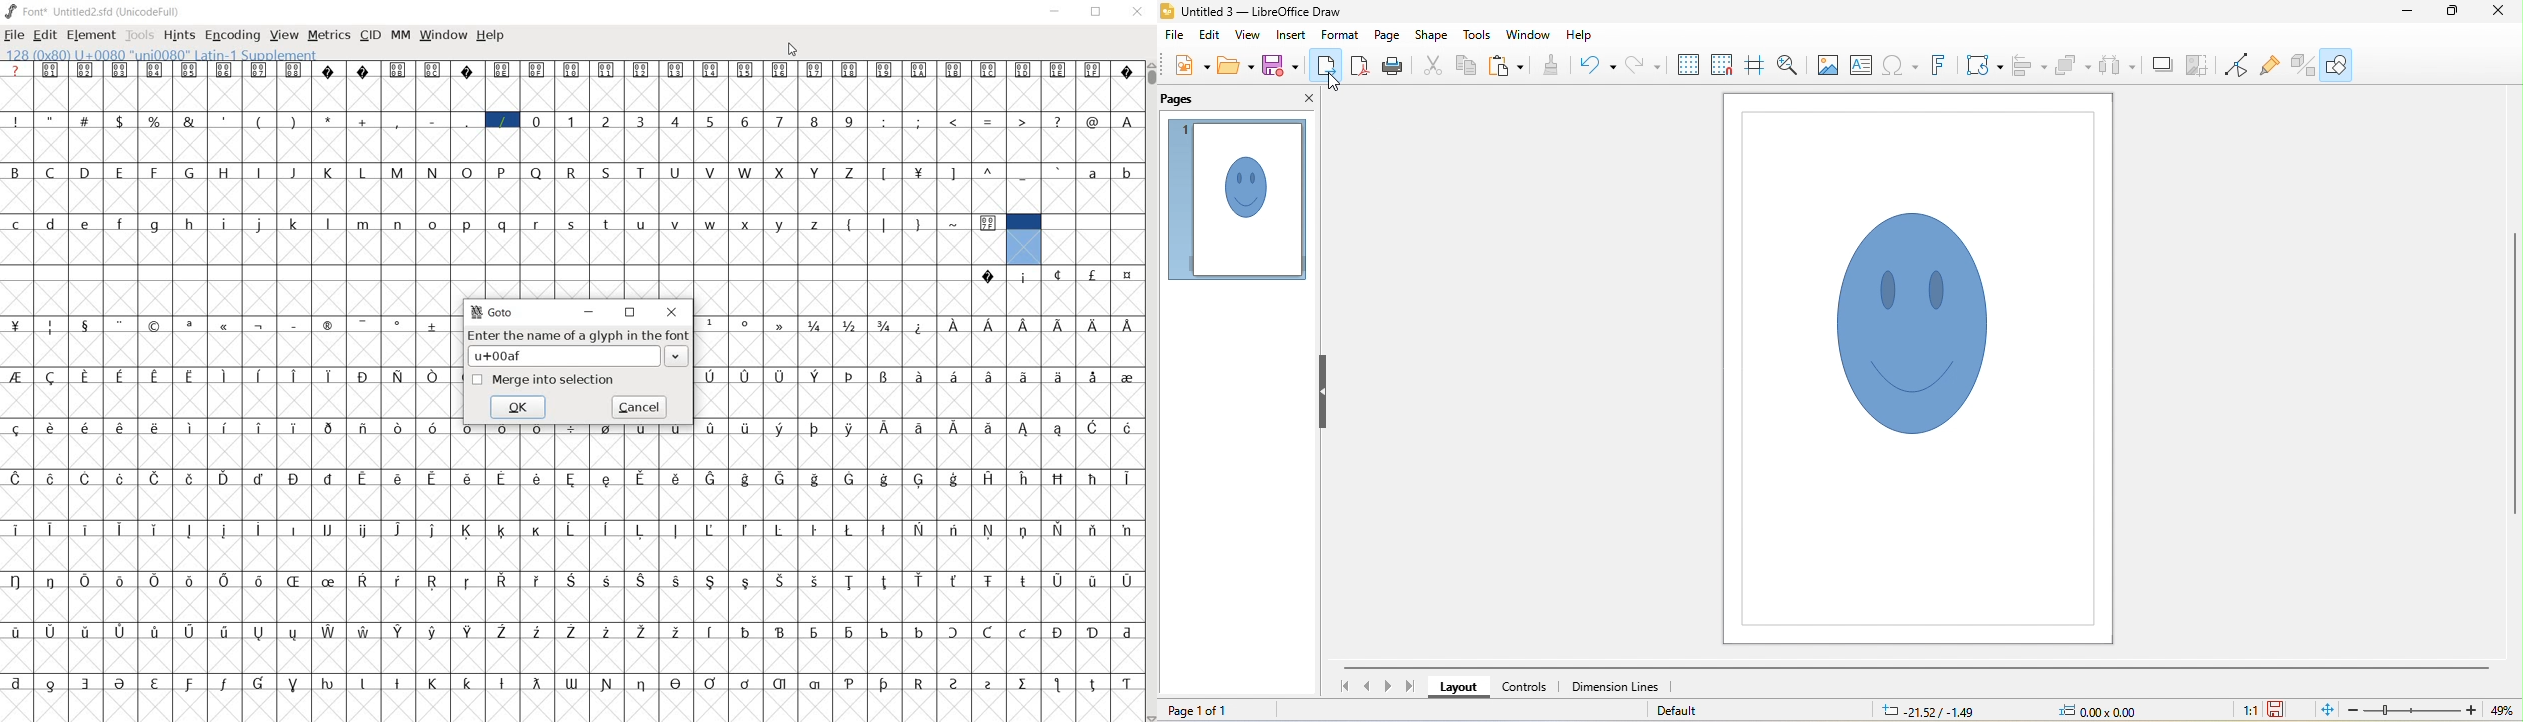 The height and width of the screenshot is (728, 2548). Describe the element at coordinates (468, 426) in the screenshot. I see `Symbol` at that location.